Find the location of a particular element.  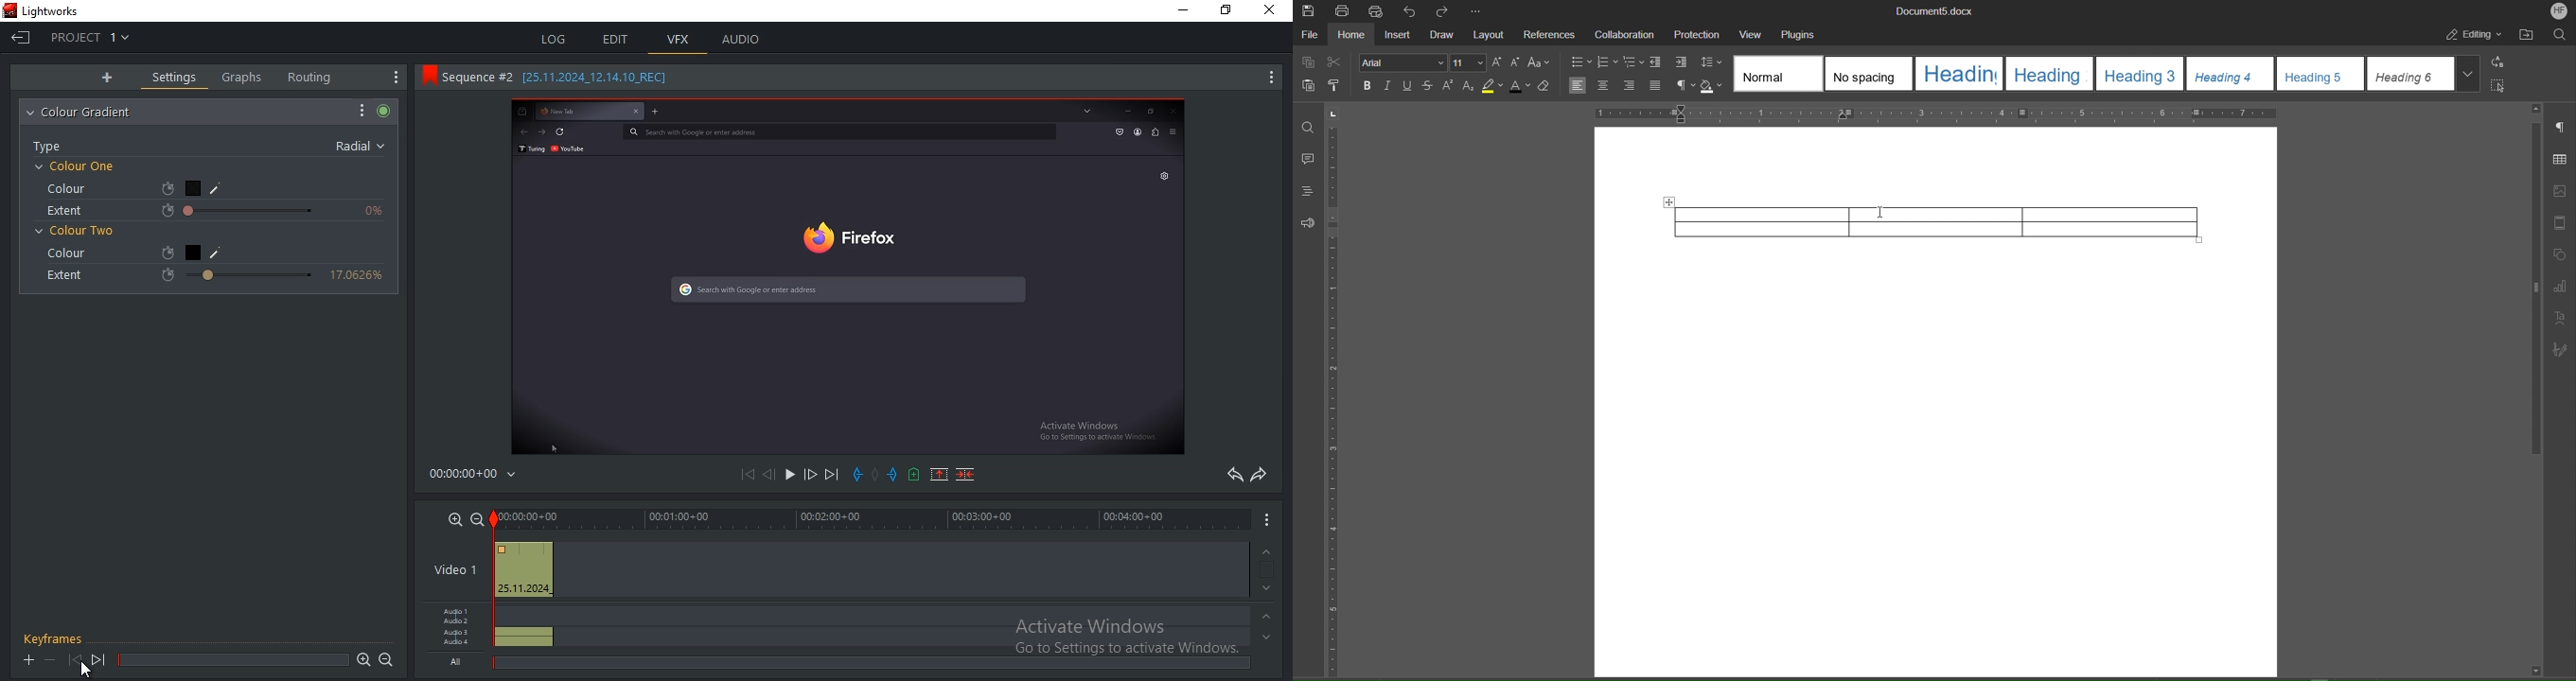

Keyframes is located at coordinates (56, 637).